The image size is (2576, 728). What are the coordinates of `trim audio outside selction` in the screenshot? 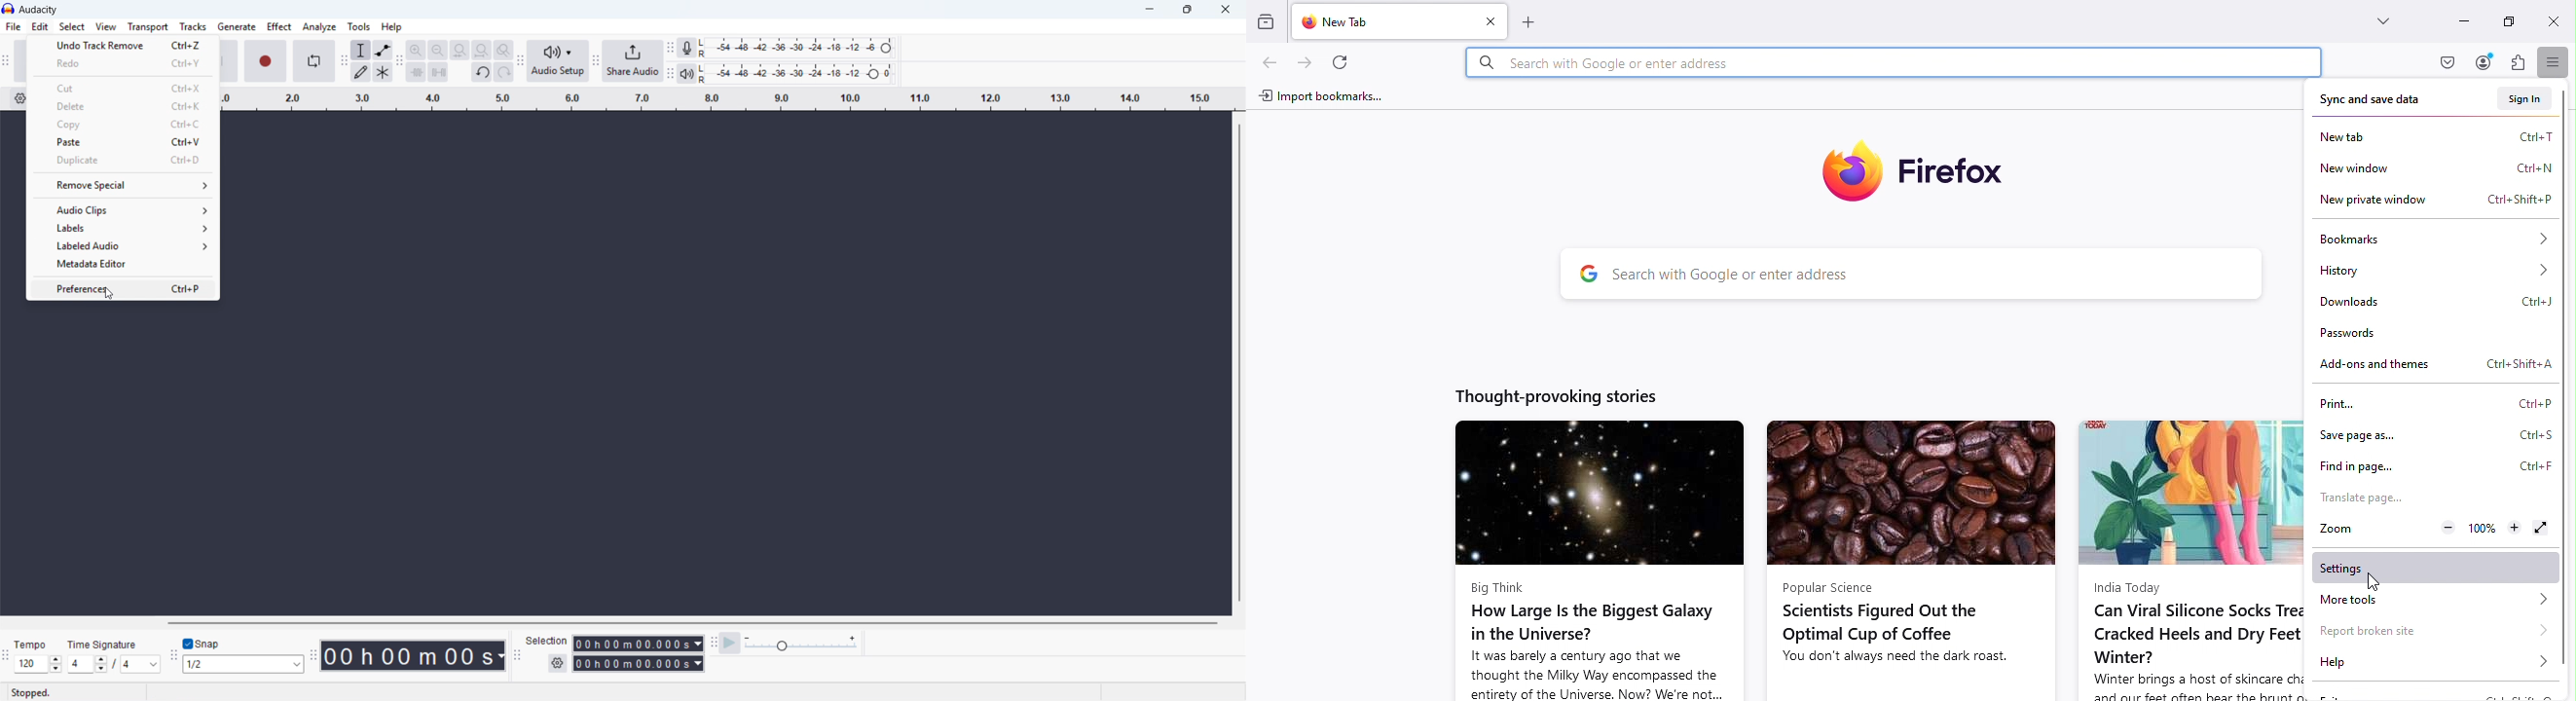 It's located at (416, 71).